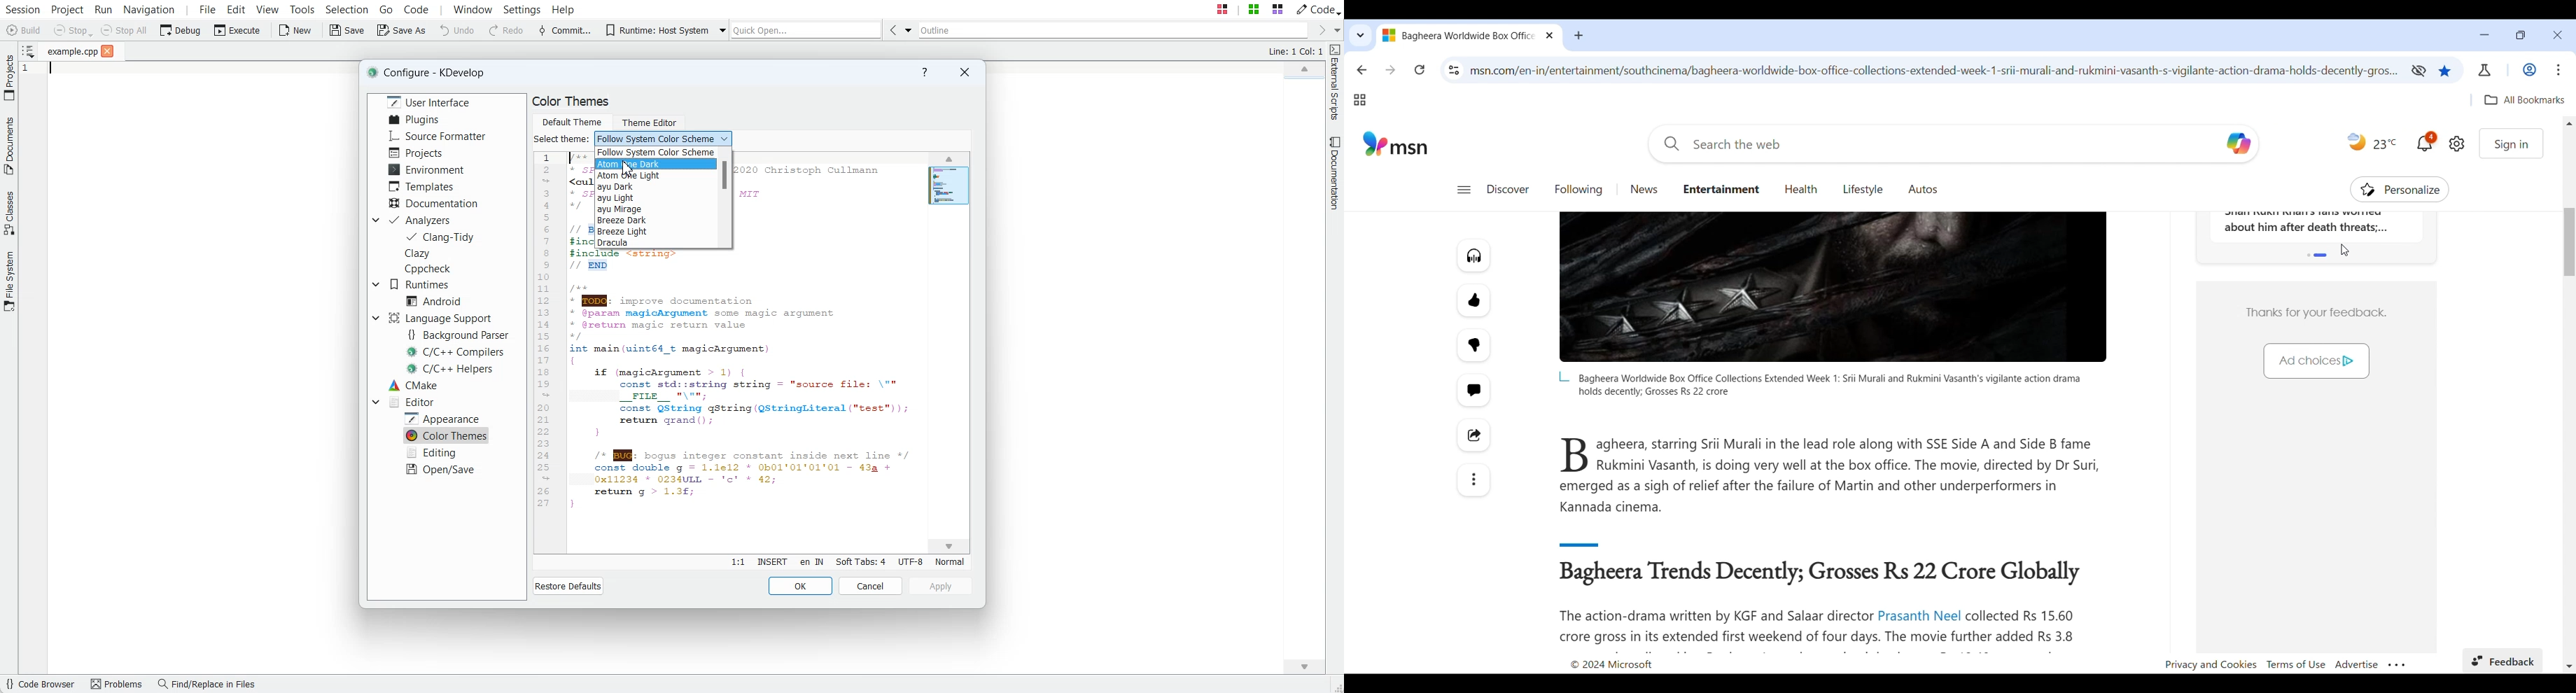  I want to click on Documentation, so click(1336, 174).